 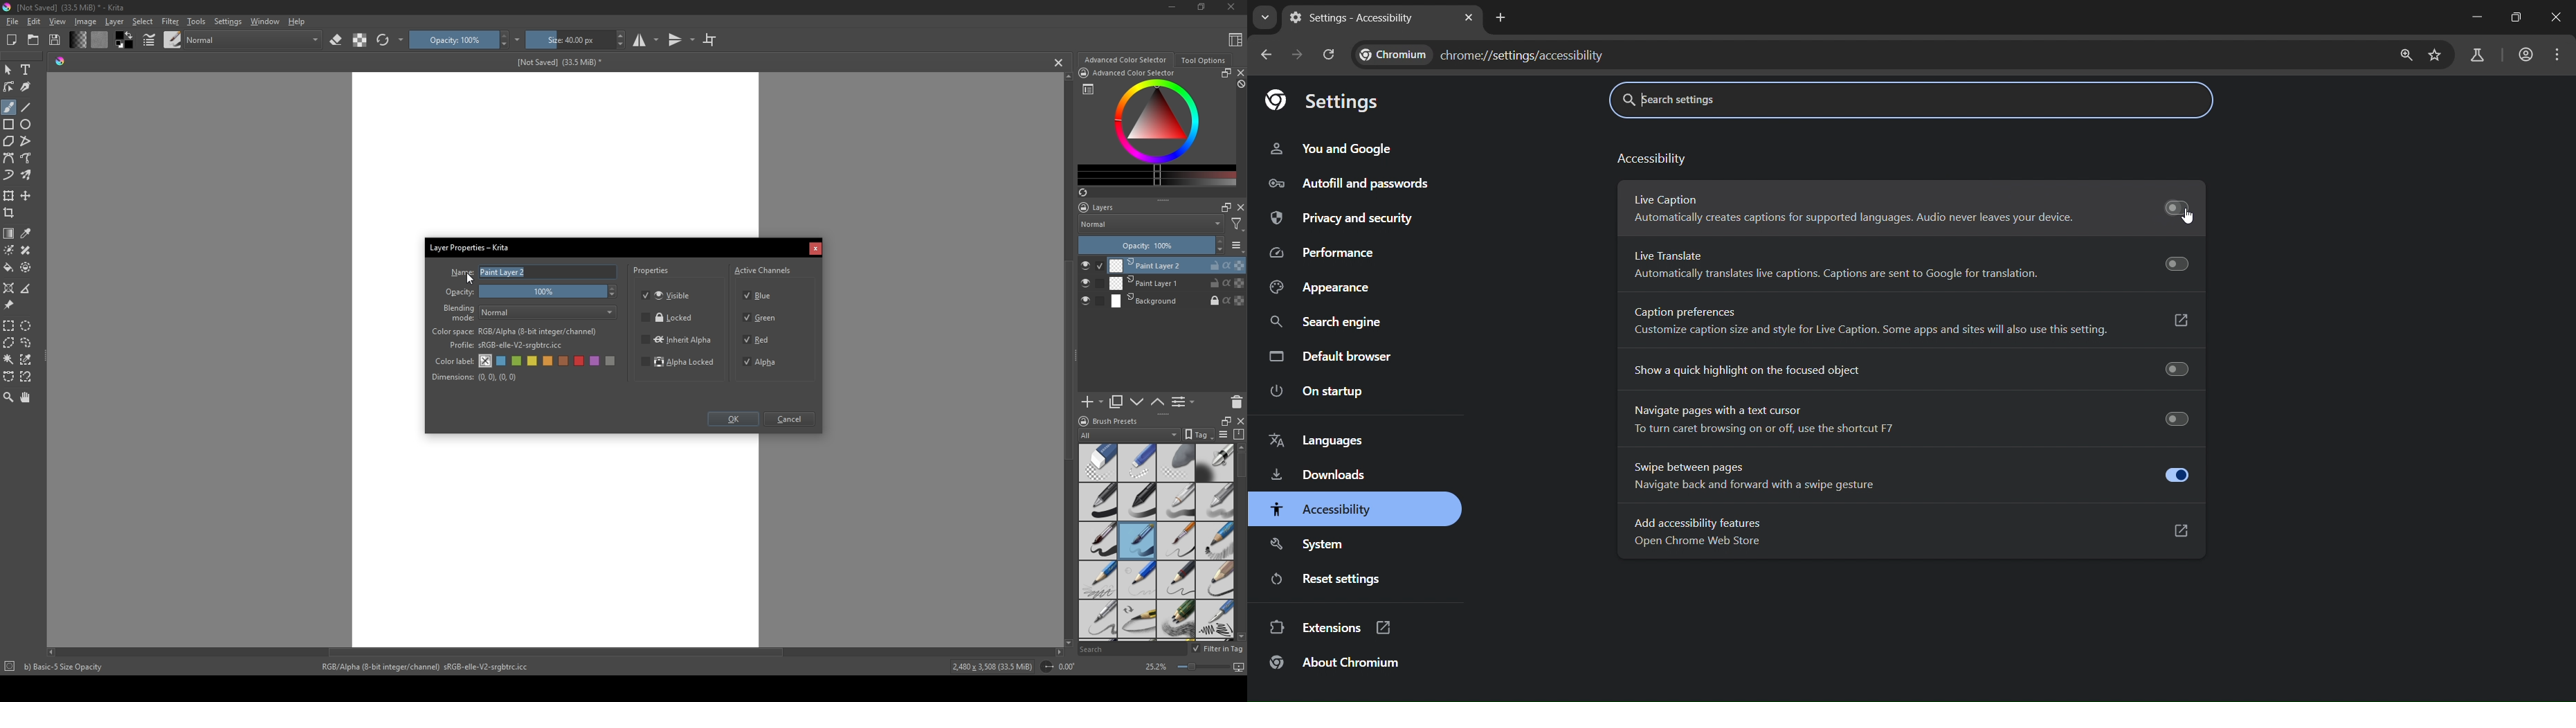 I want to click on no color, so click(x=486, y=361).